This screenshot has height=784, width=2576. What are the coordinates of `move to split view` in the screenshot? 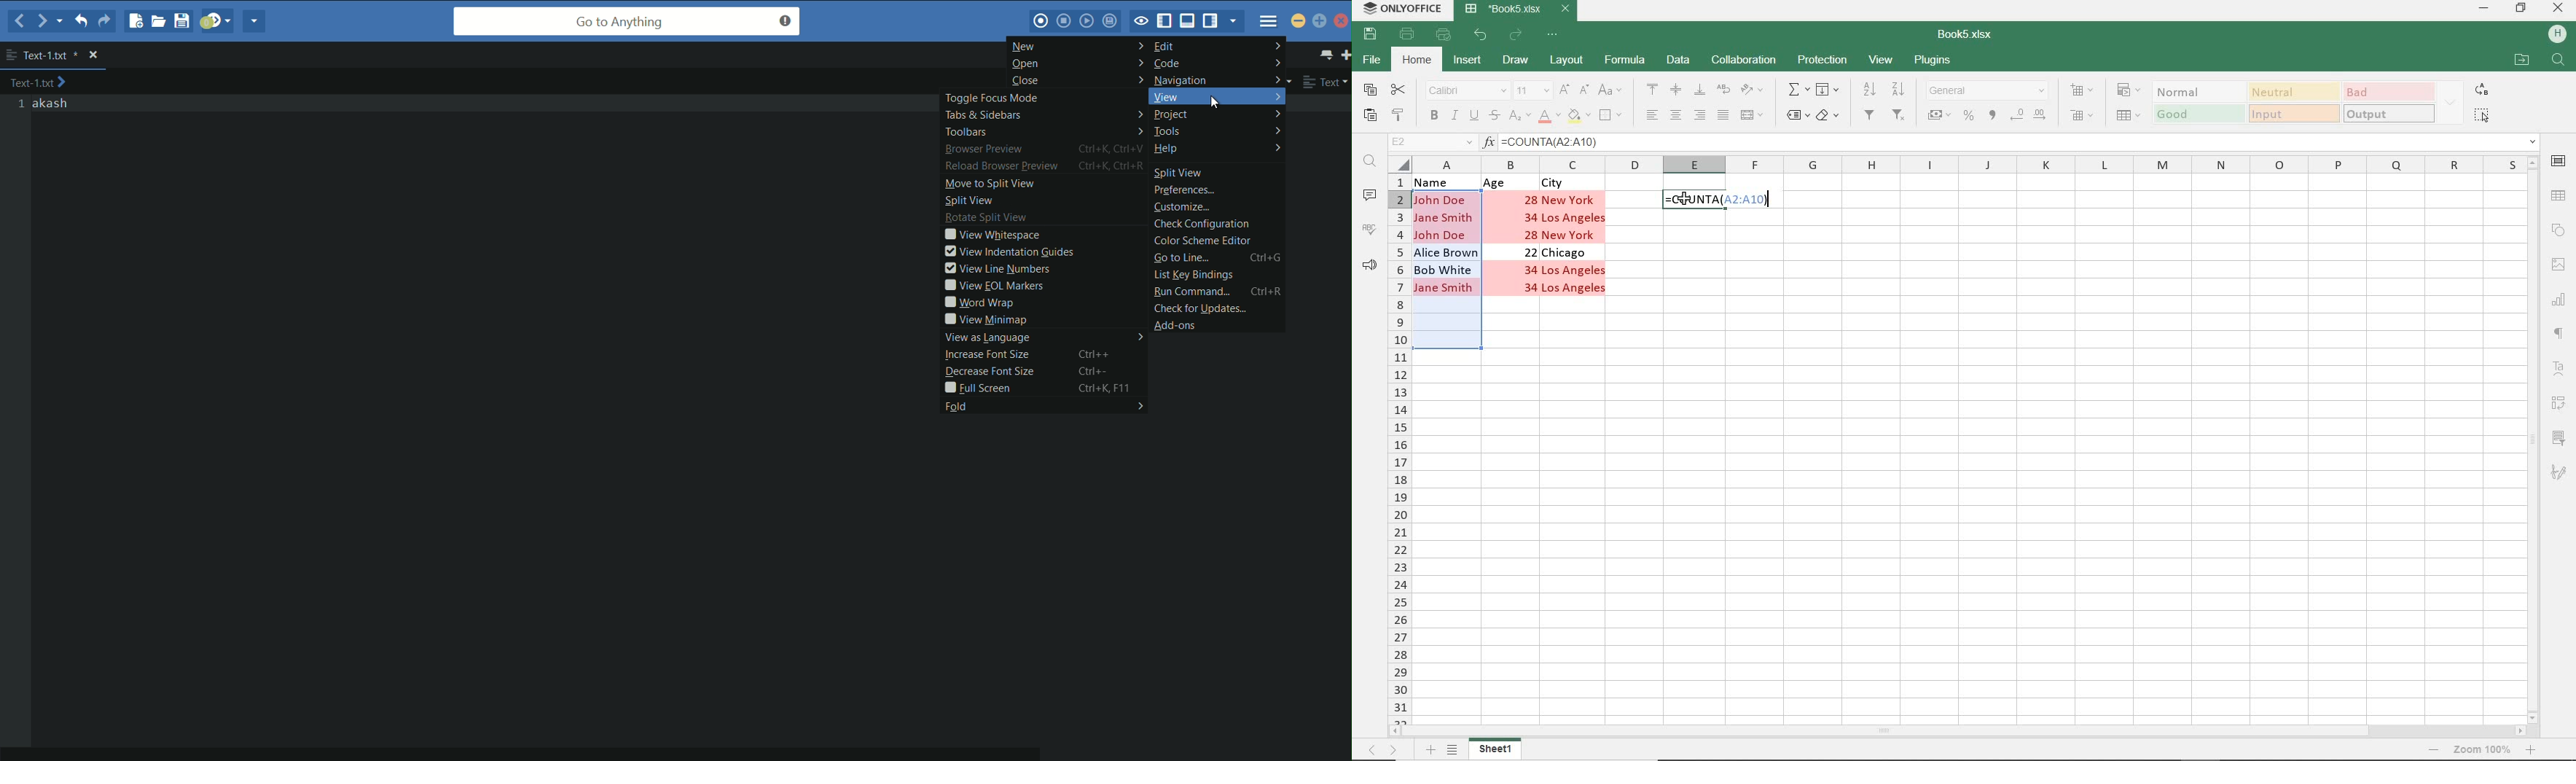 It's located at (1046, 182).